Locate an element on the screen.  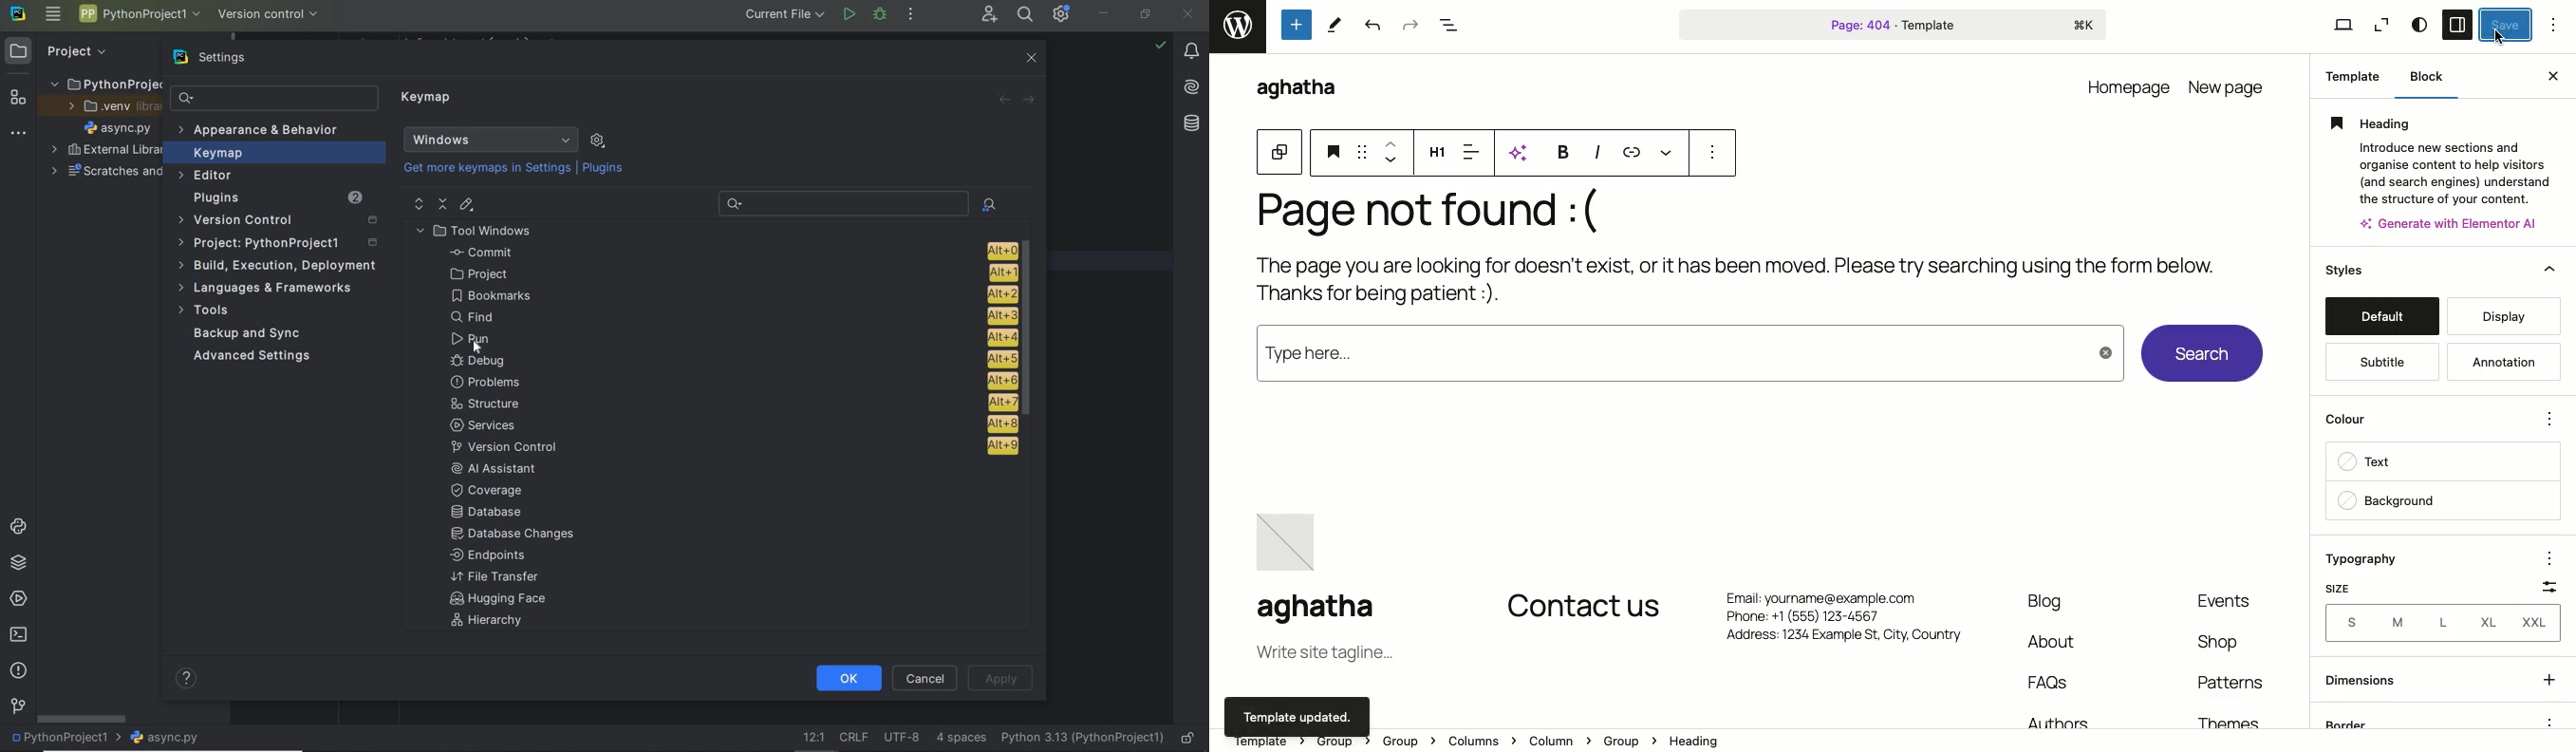
file name is located at coordinates (117, 127).